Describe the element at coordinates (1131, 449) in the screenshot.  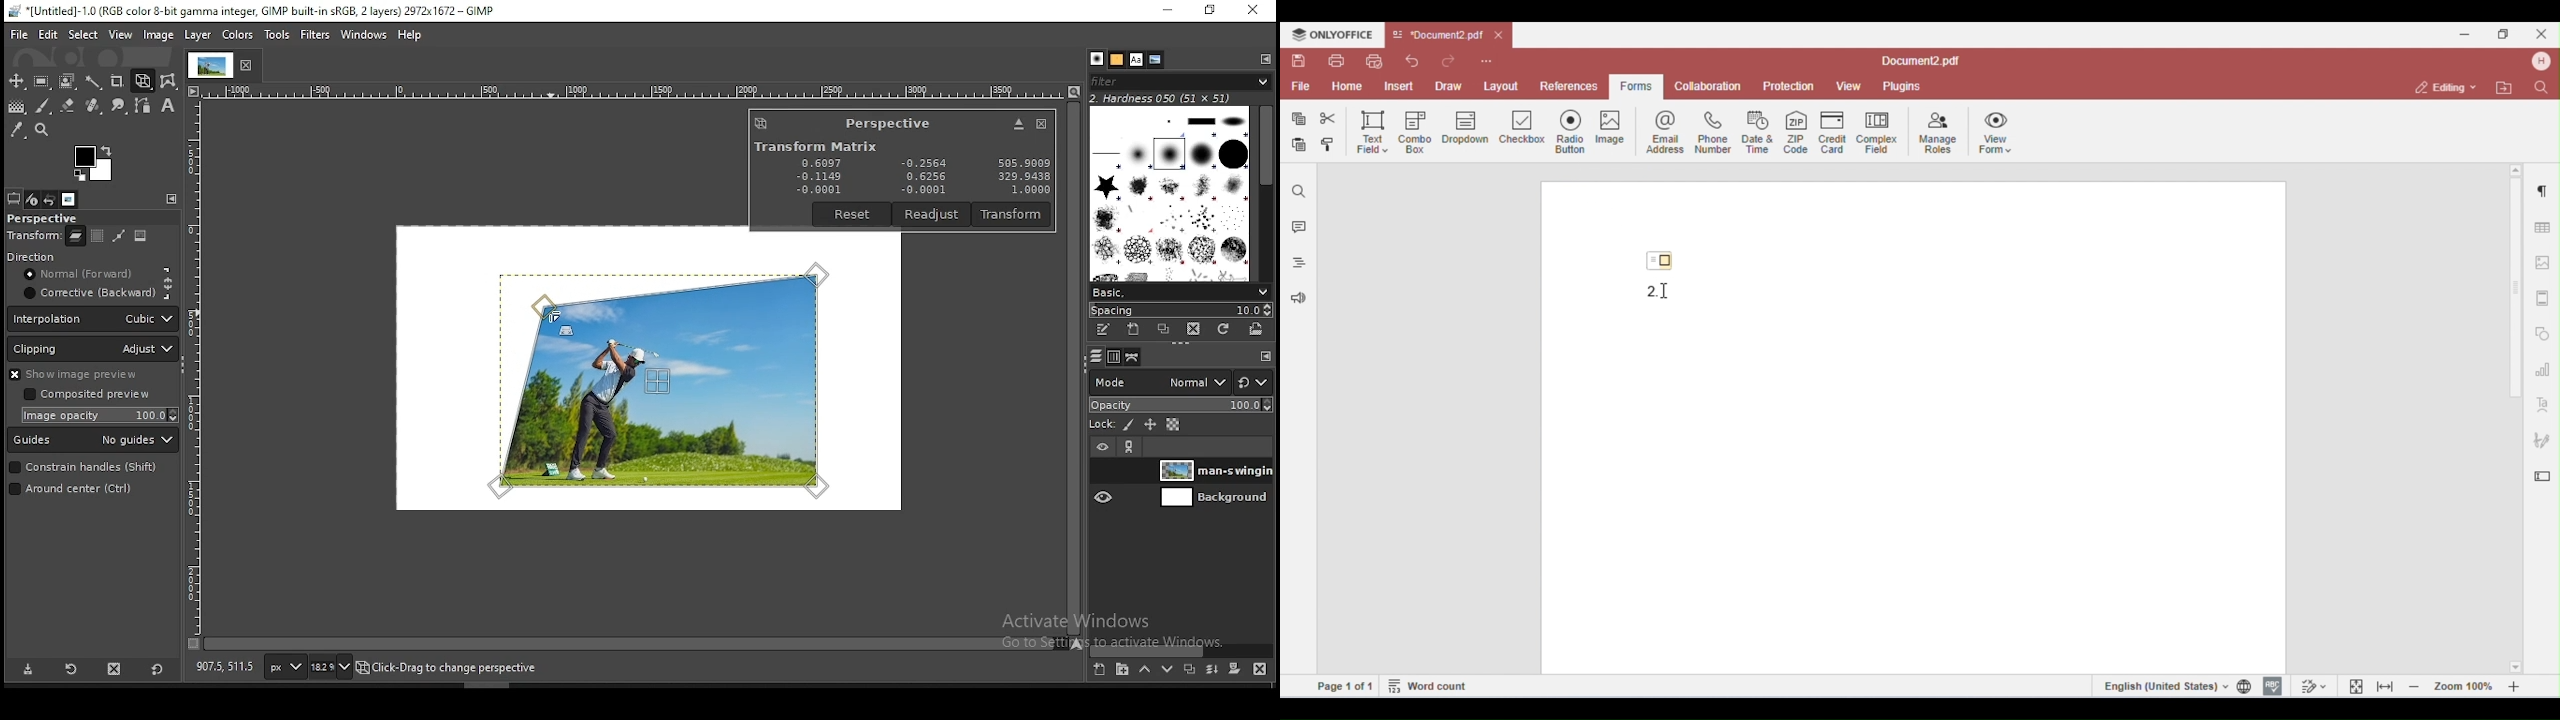
I see `link` at that location.